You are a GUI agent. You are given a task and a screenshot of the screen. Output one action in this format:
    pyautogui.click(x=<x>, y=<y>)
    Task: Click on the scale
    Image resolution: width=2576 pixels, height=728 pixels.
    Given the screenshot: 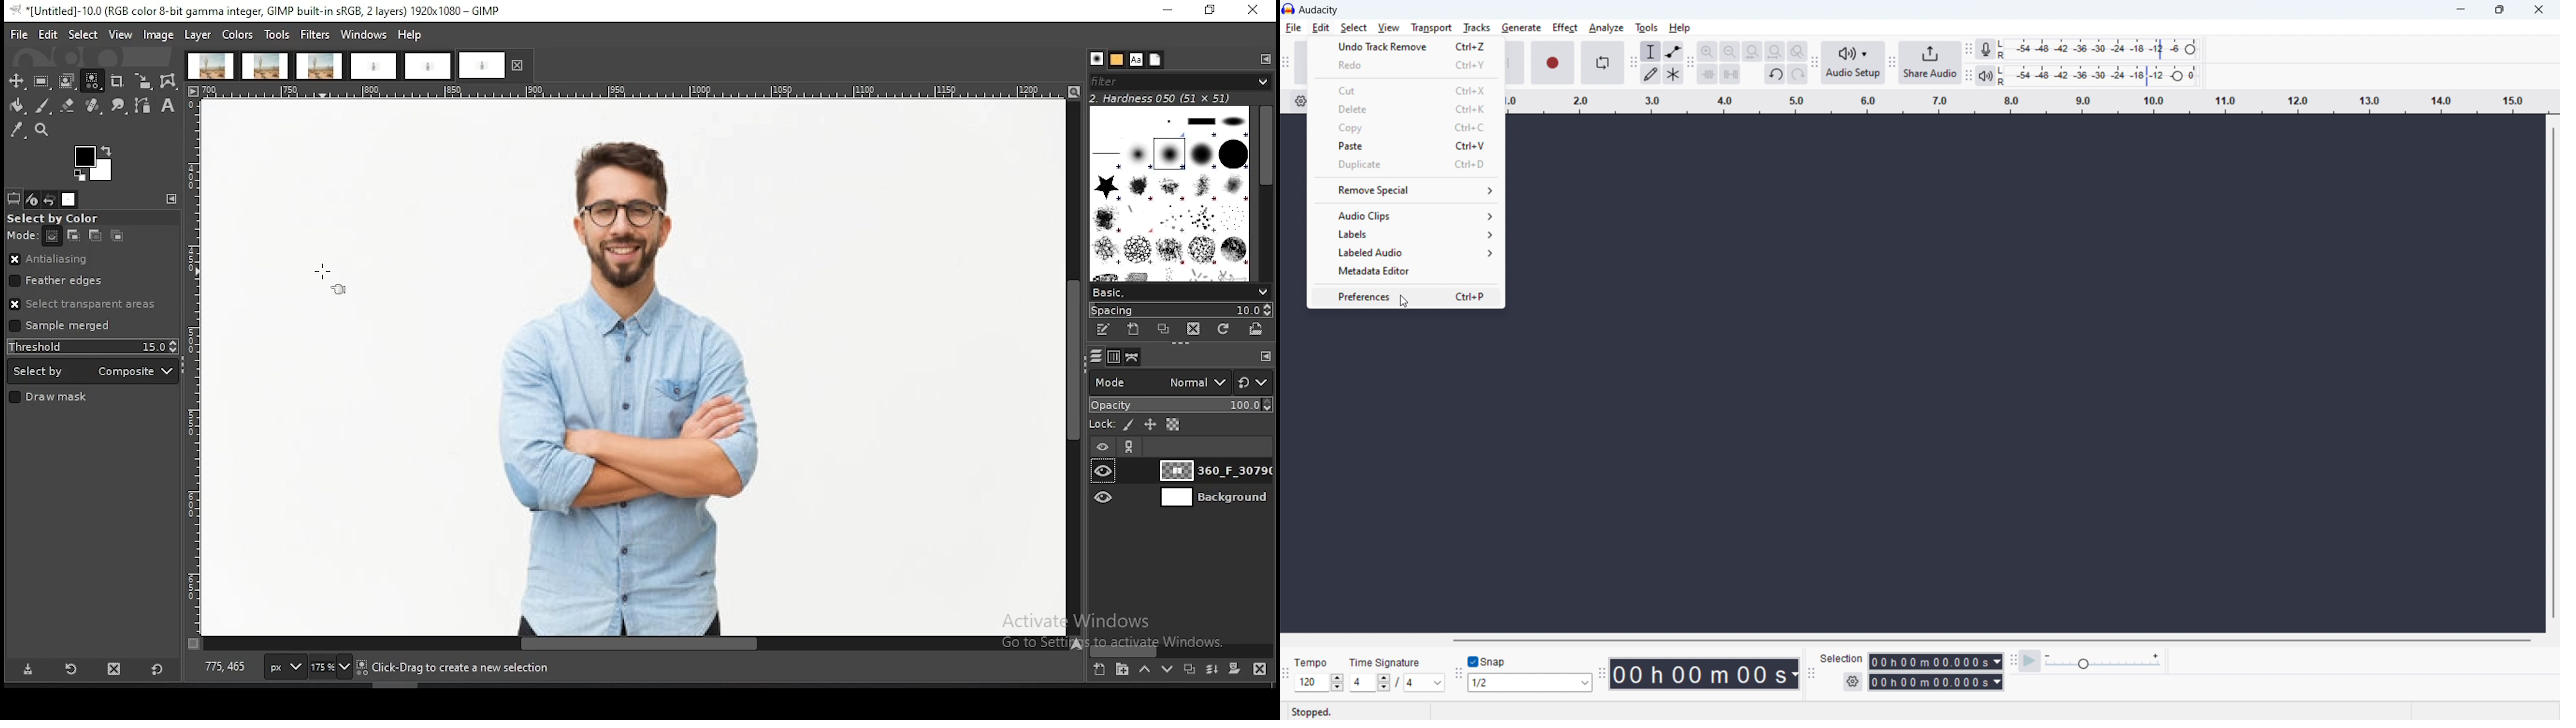 What is the action you would take?
    pyautogui.click(x=637, y=92)
    